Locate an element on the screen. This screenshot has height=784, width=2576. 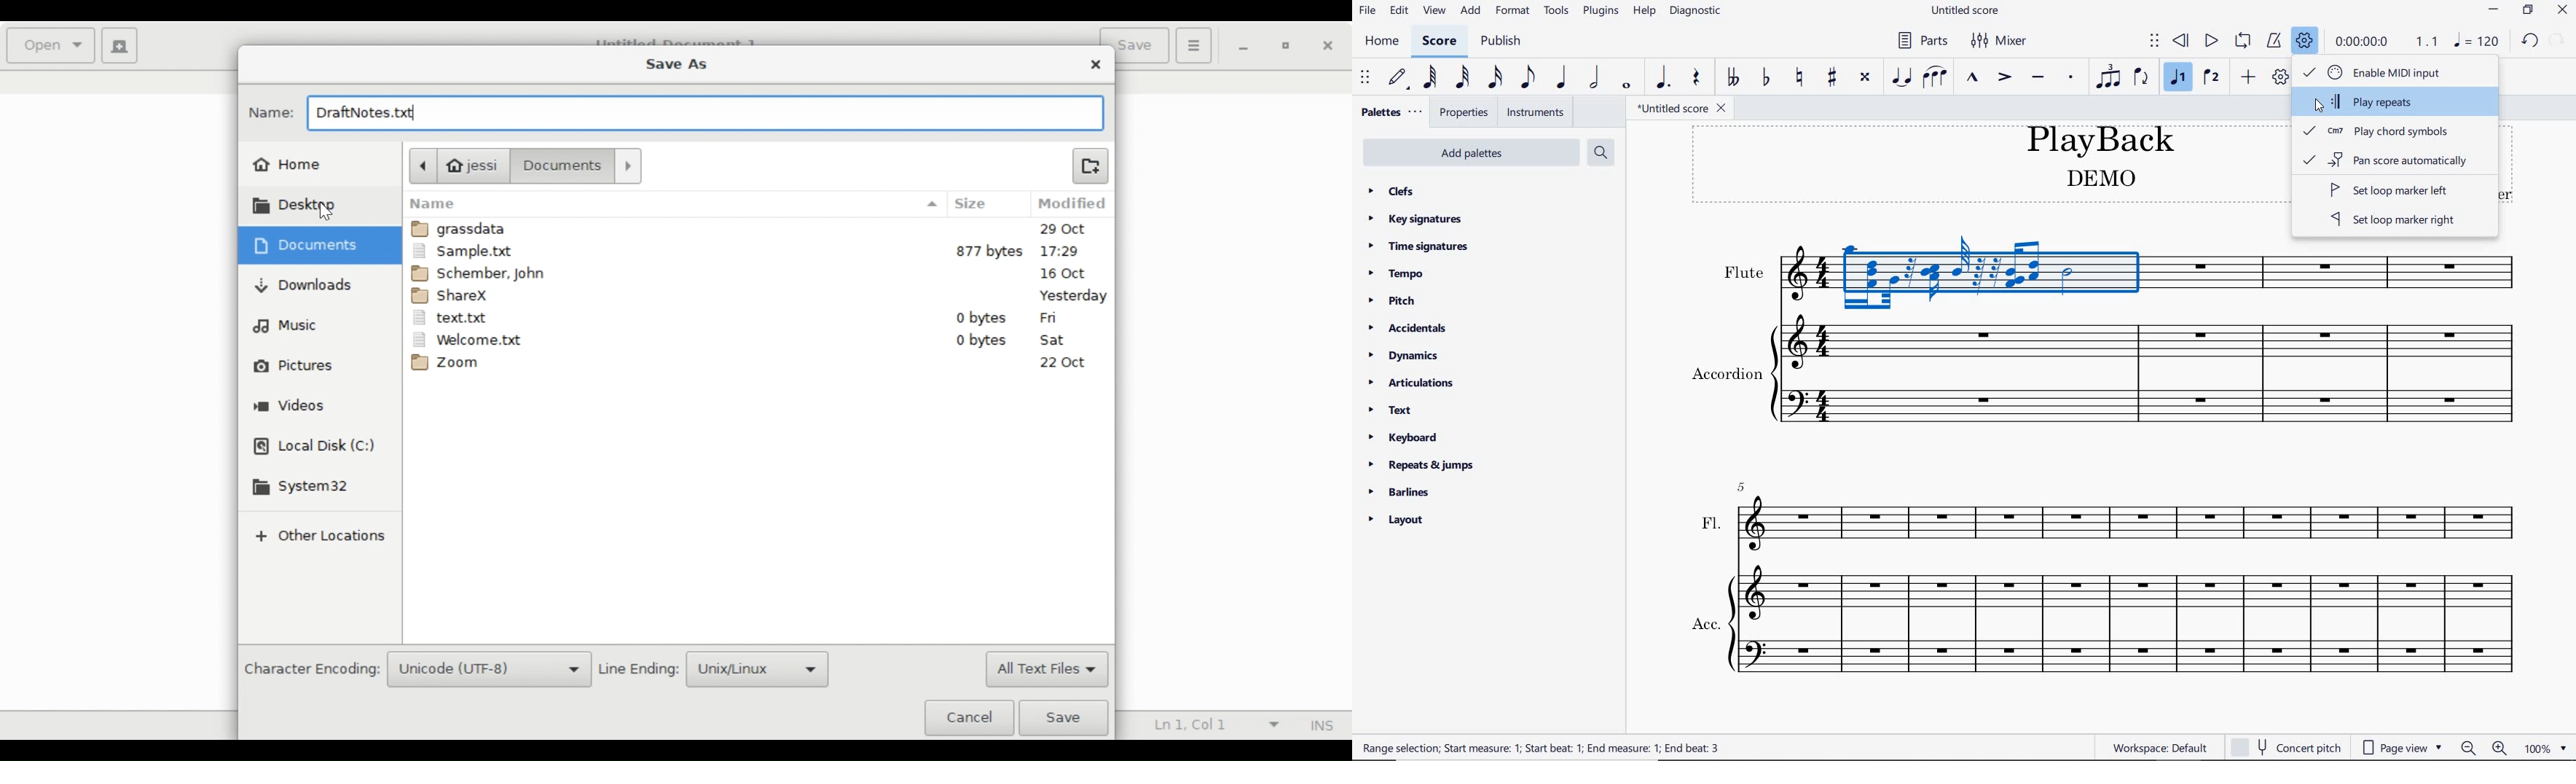
minimize is located at coordinates (1246, 47).